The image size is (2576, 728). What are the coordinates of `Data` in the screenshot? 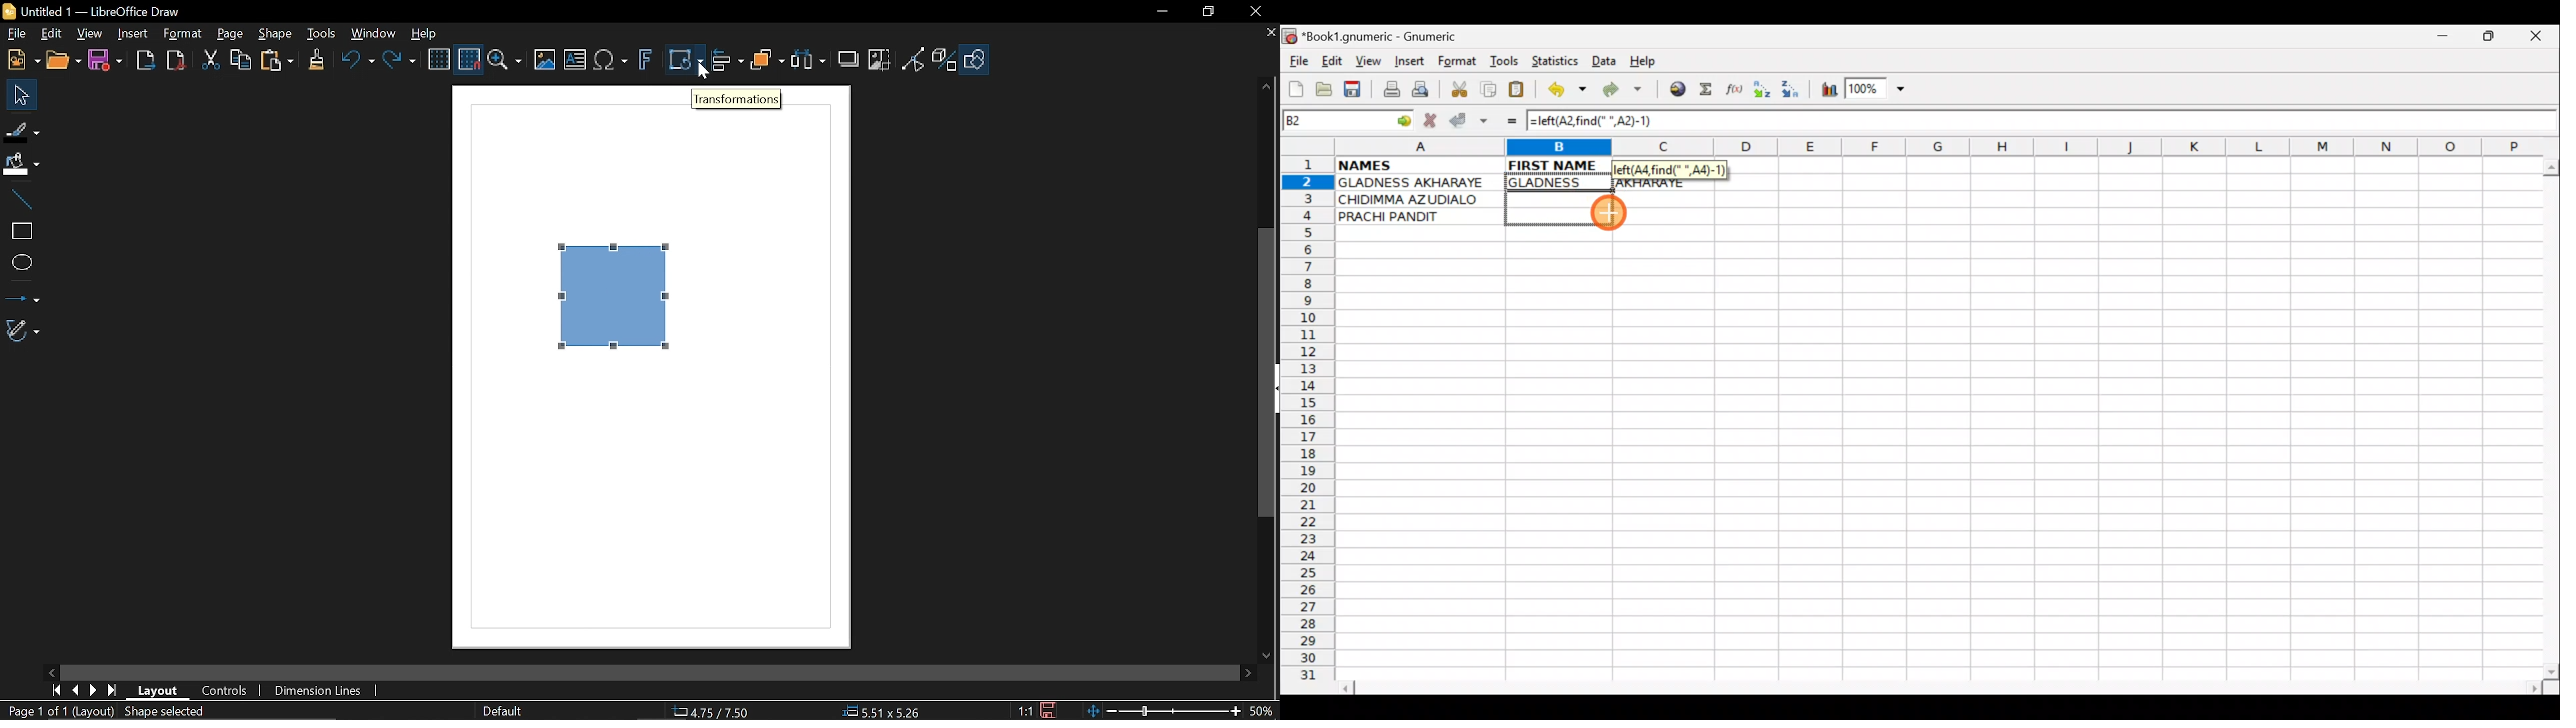 It's located at (1603, 60).